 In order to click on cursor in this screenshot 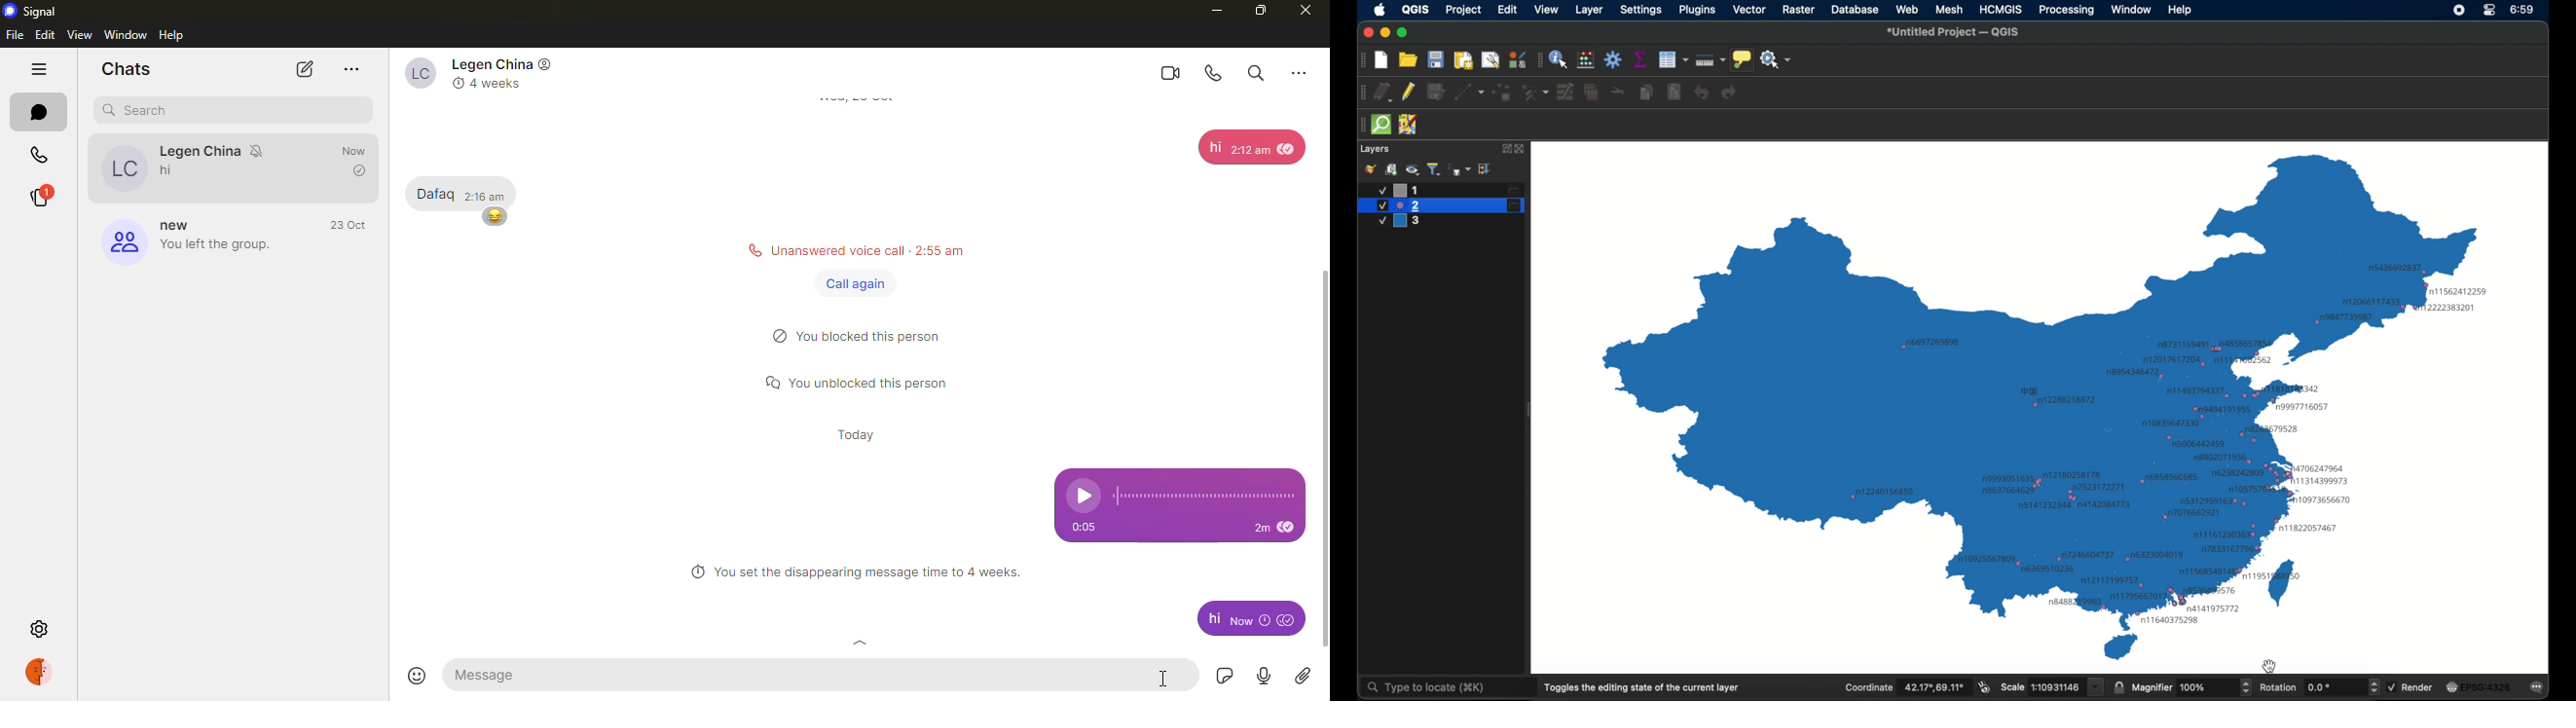, I will do `click(1165, 680)`.